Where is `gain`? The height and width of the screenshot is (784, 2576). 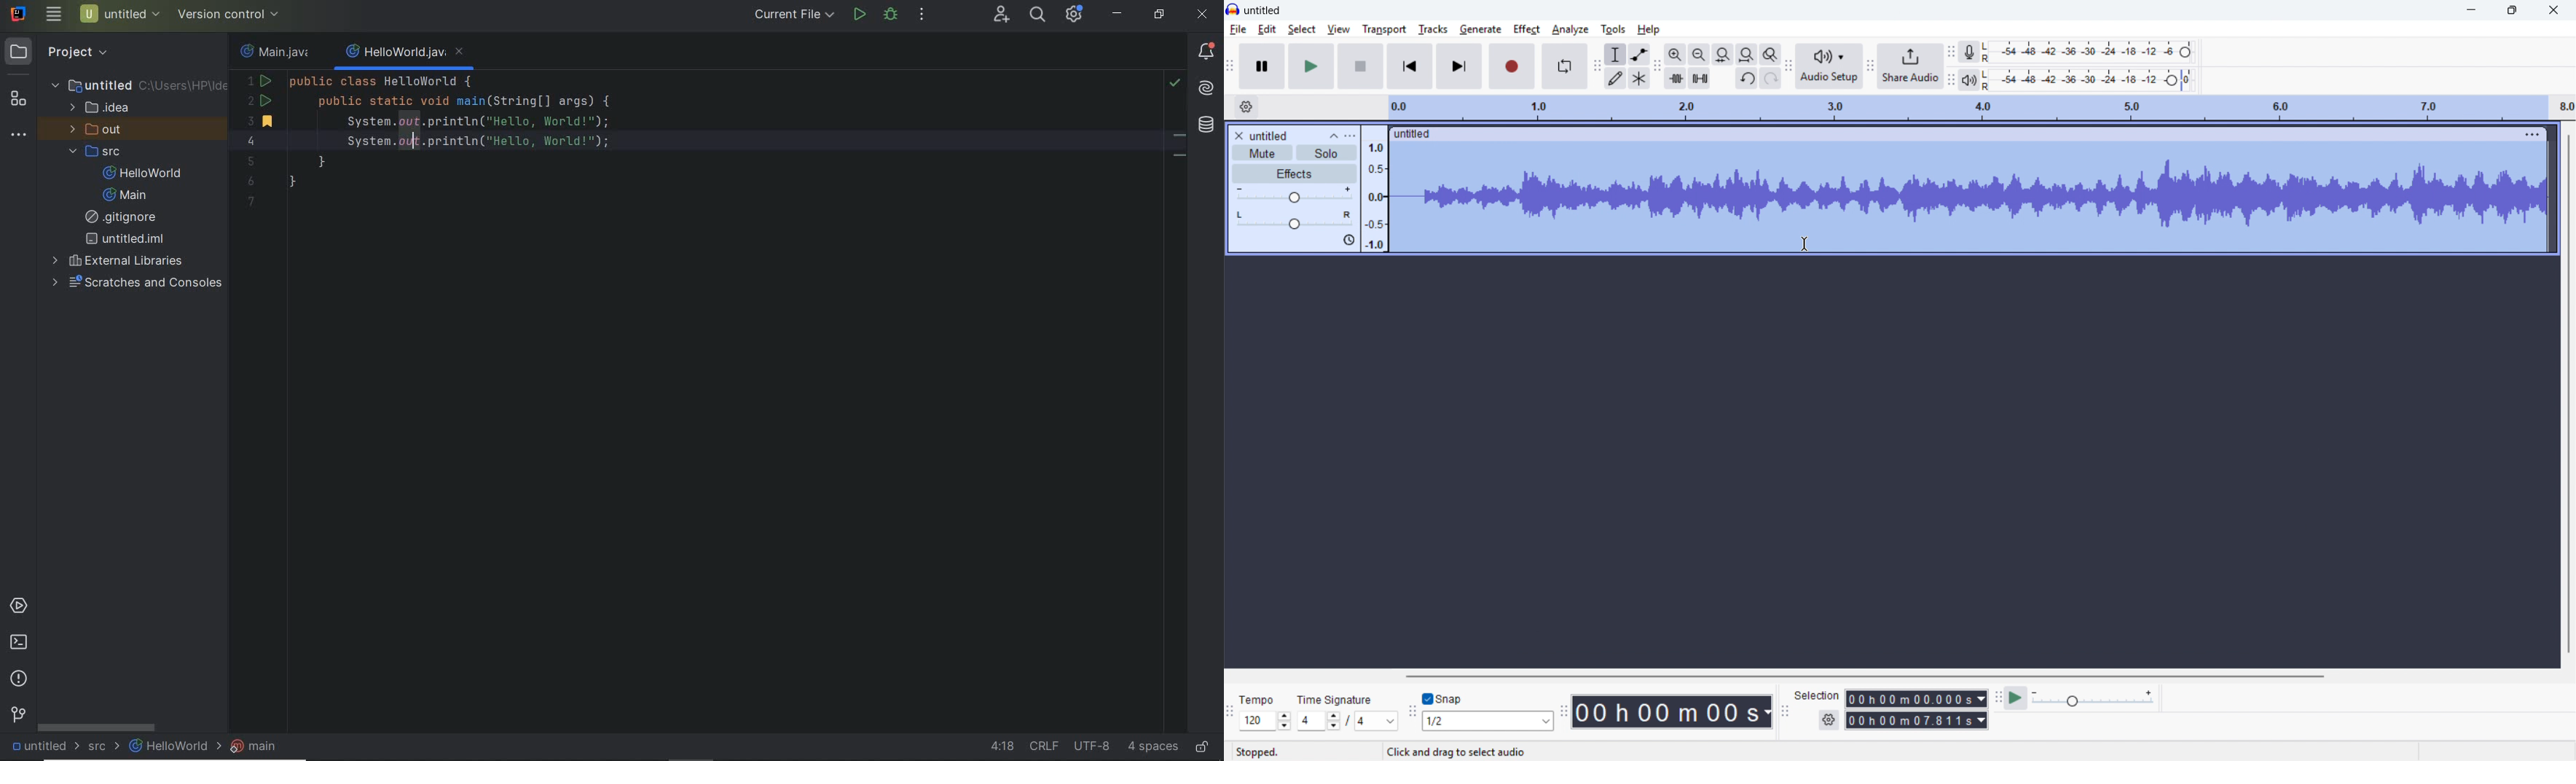
gain is located at coordinates (1294, 195).